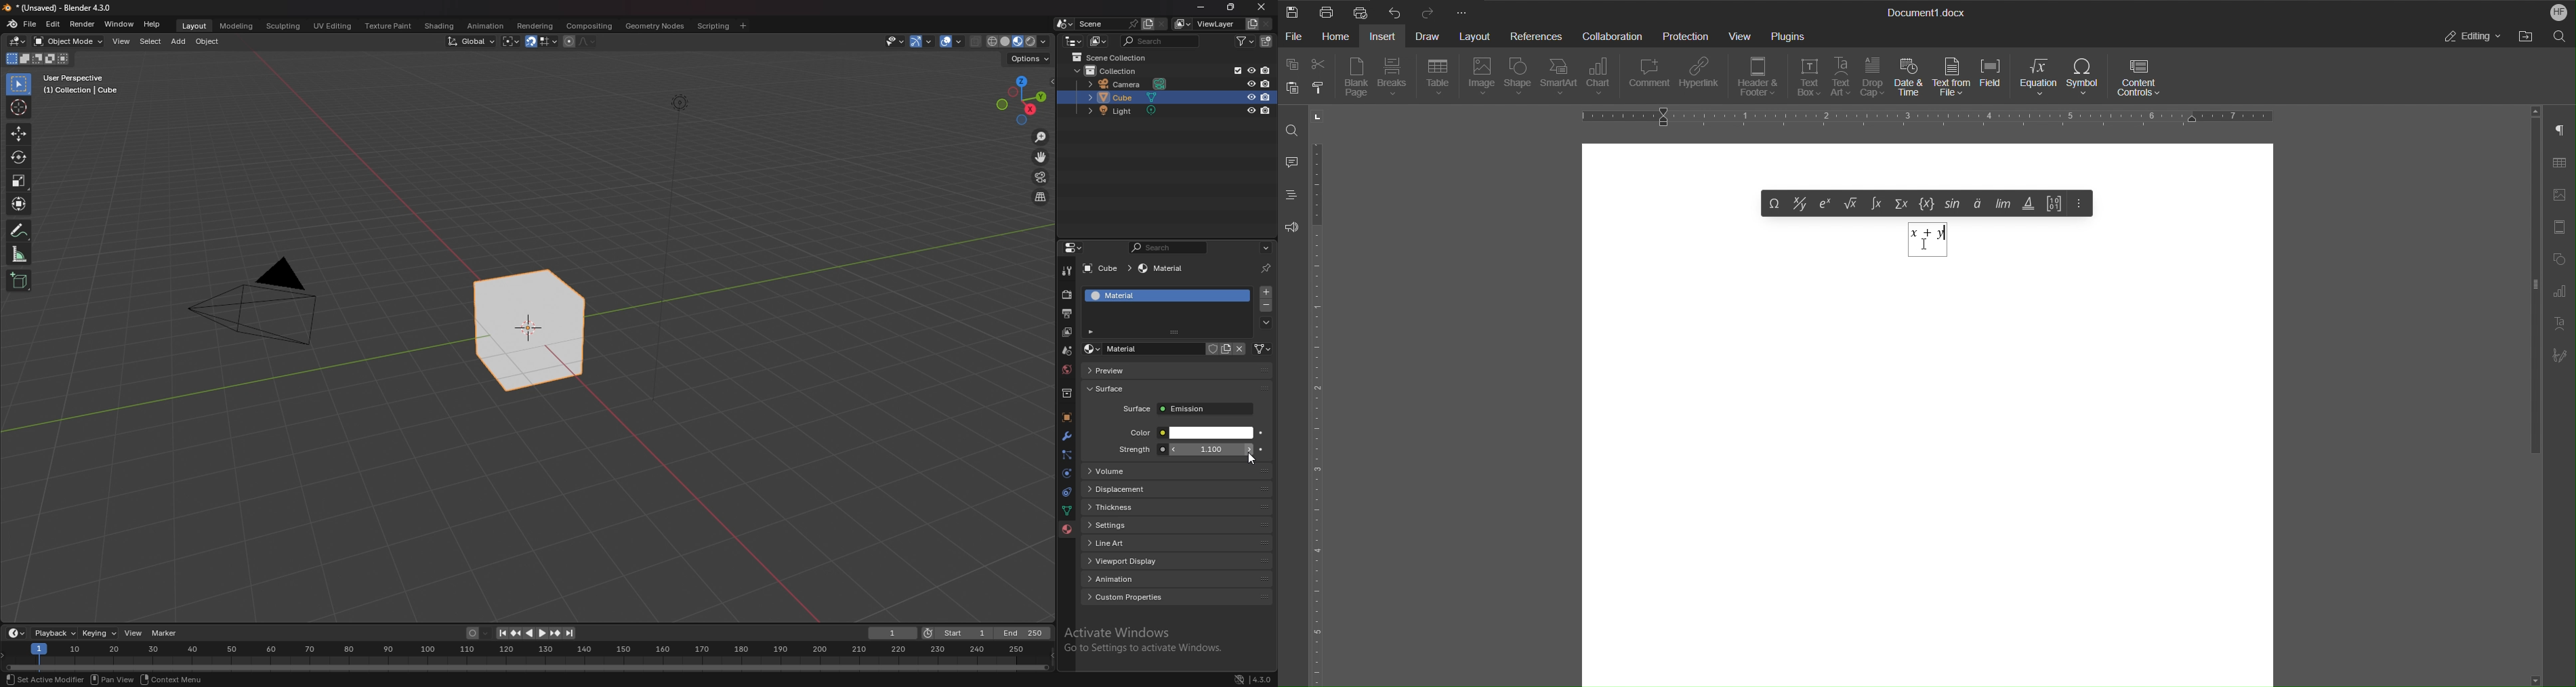  I want to click on material, so click(1164, 269).